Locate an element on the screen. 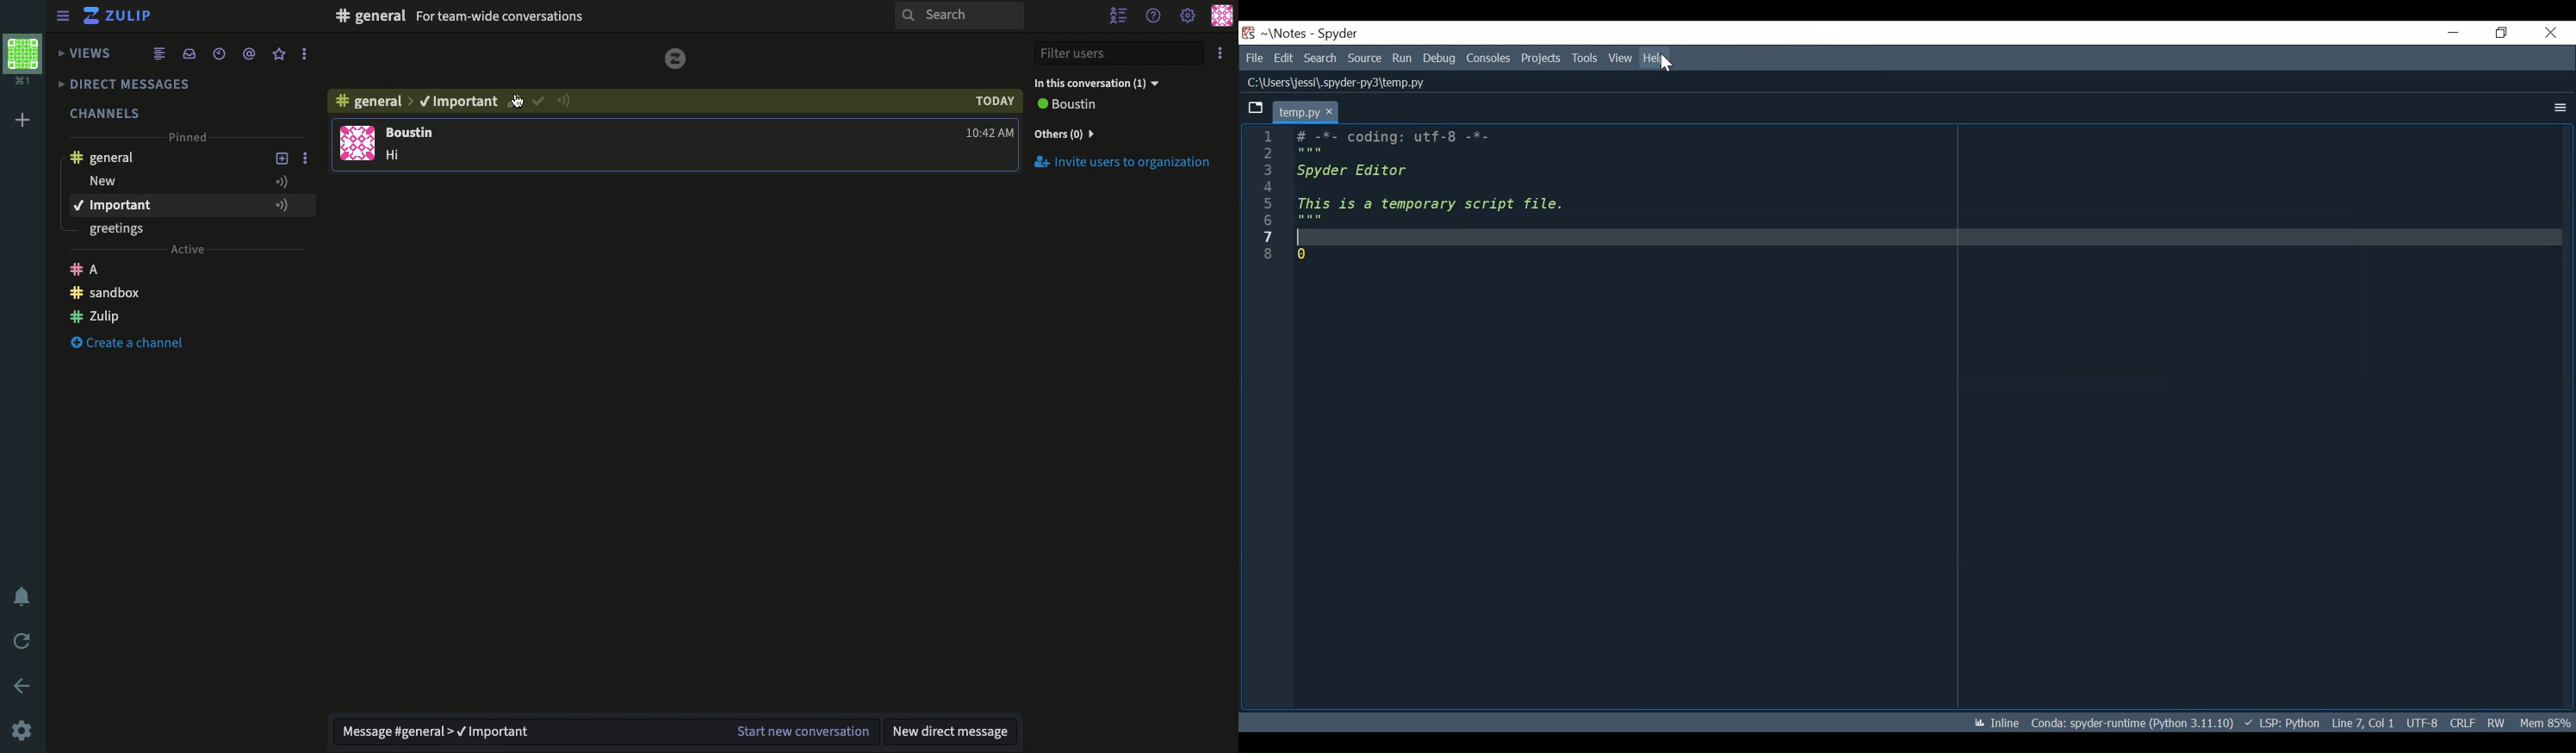 Image resolution: width=2576 pixels, height=756 pixels. Profile is located at coordinates (1220, 17).